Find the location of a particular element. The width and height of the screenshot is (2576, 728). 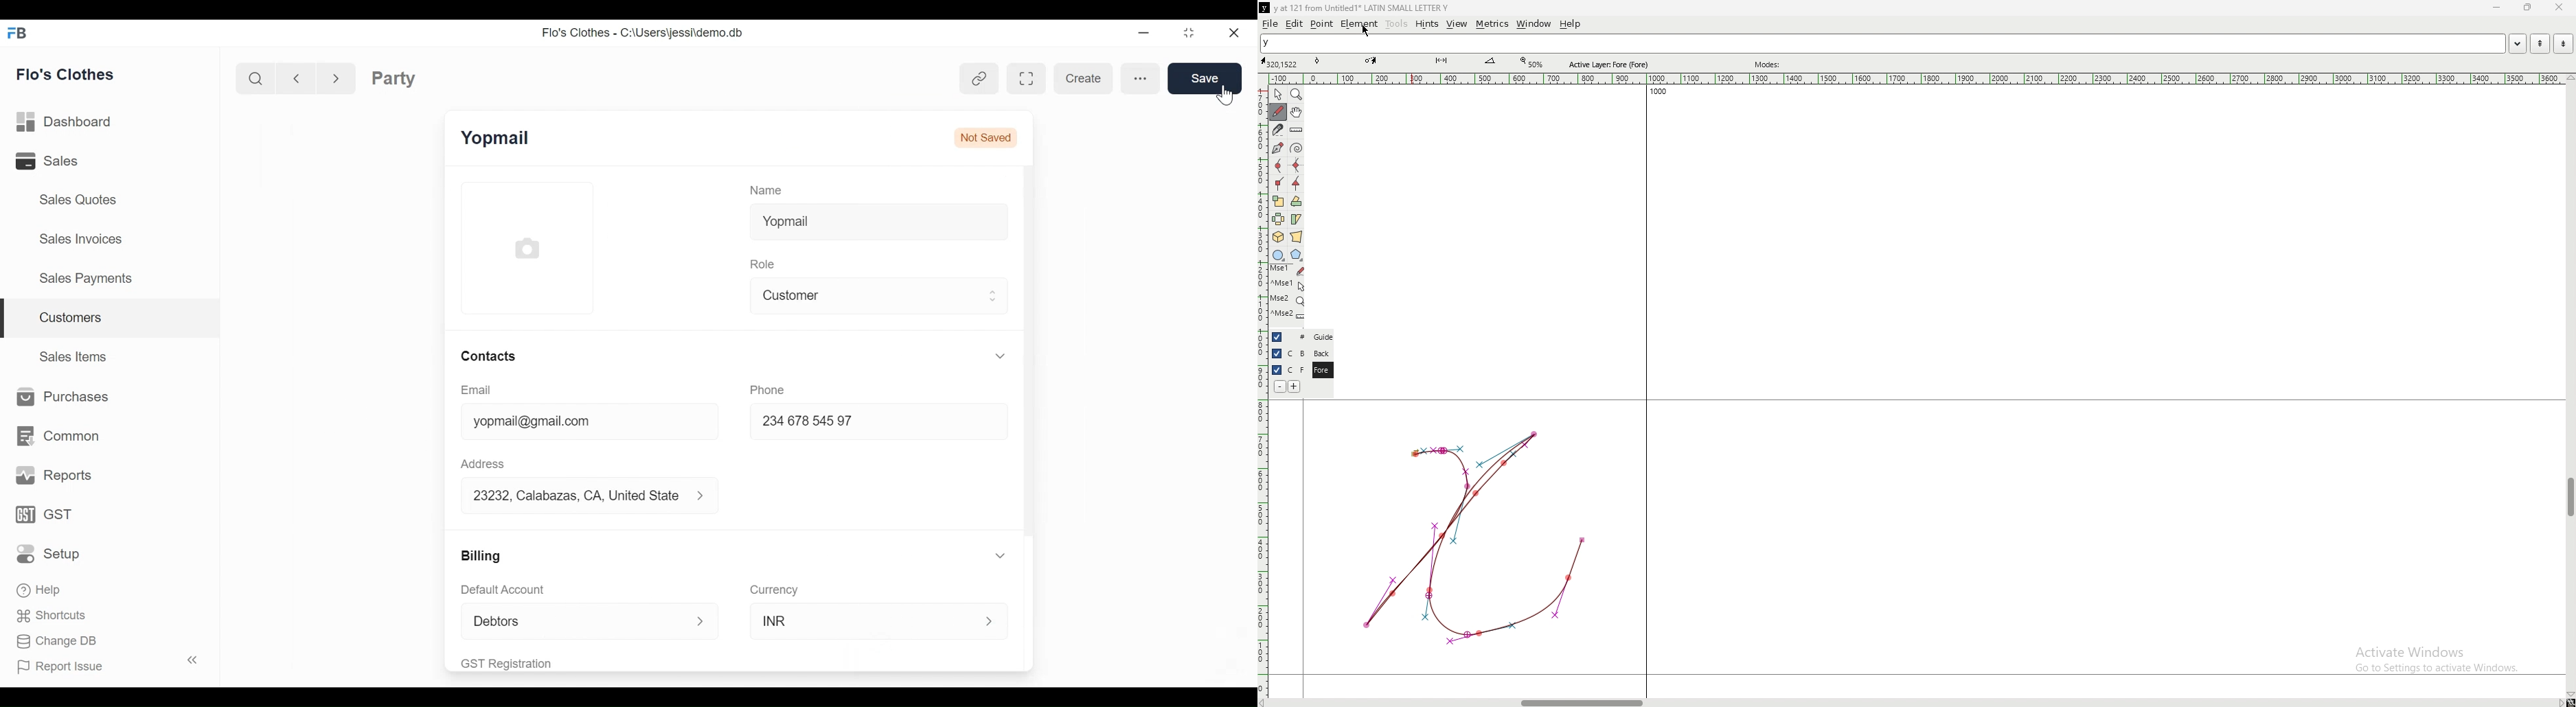

Phone is located at coordinates (768, 388).